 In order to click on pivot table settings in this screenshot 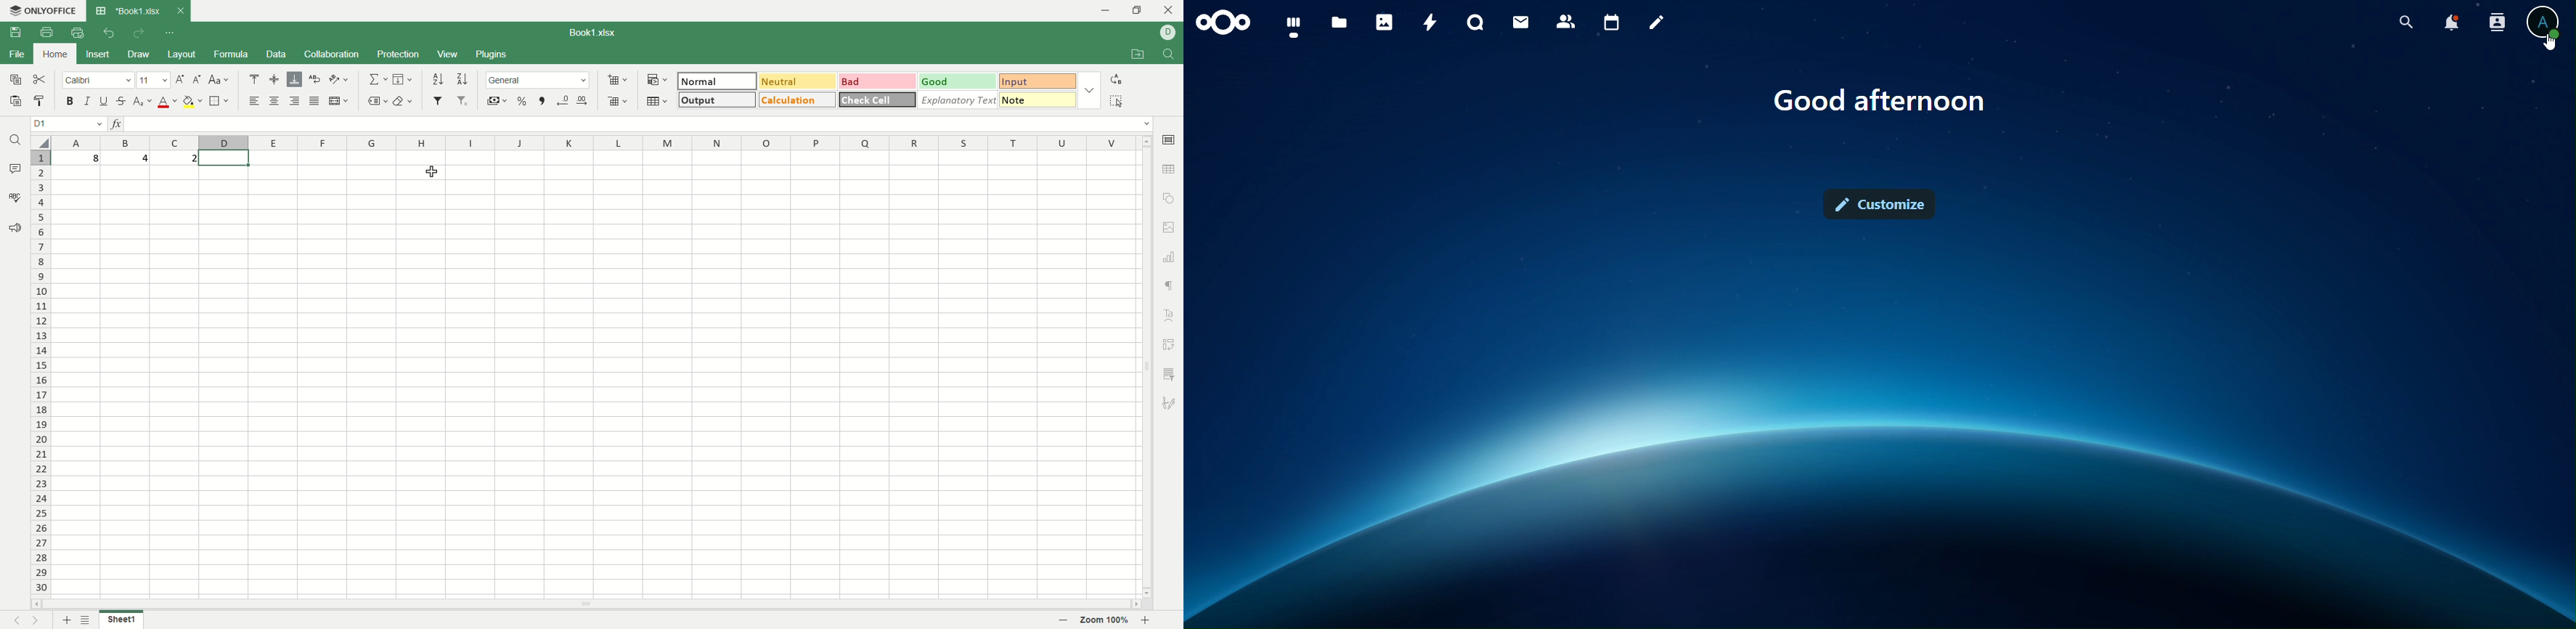, I will do `click(1171, 345)`.